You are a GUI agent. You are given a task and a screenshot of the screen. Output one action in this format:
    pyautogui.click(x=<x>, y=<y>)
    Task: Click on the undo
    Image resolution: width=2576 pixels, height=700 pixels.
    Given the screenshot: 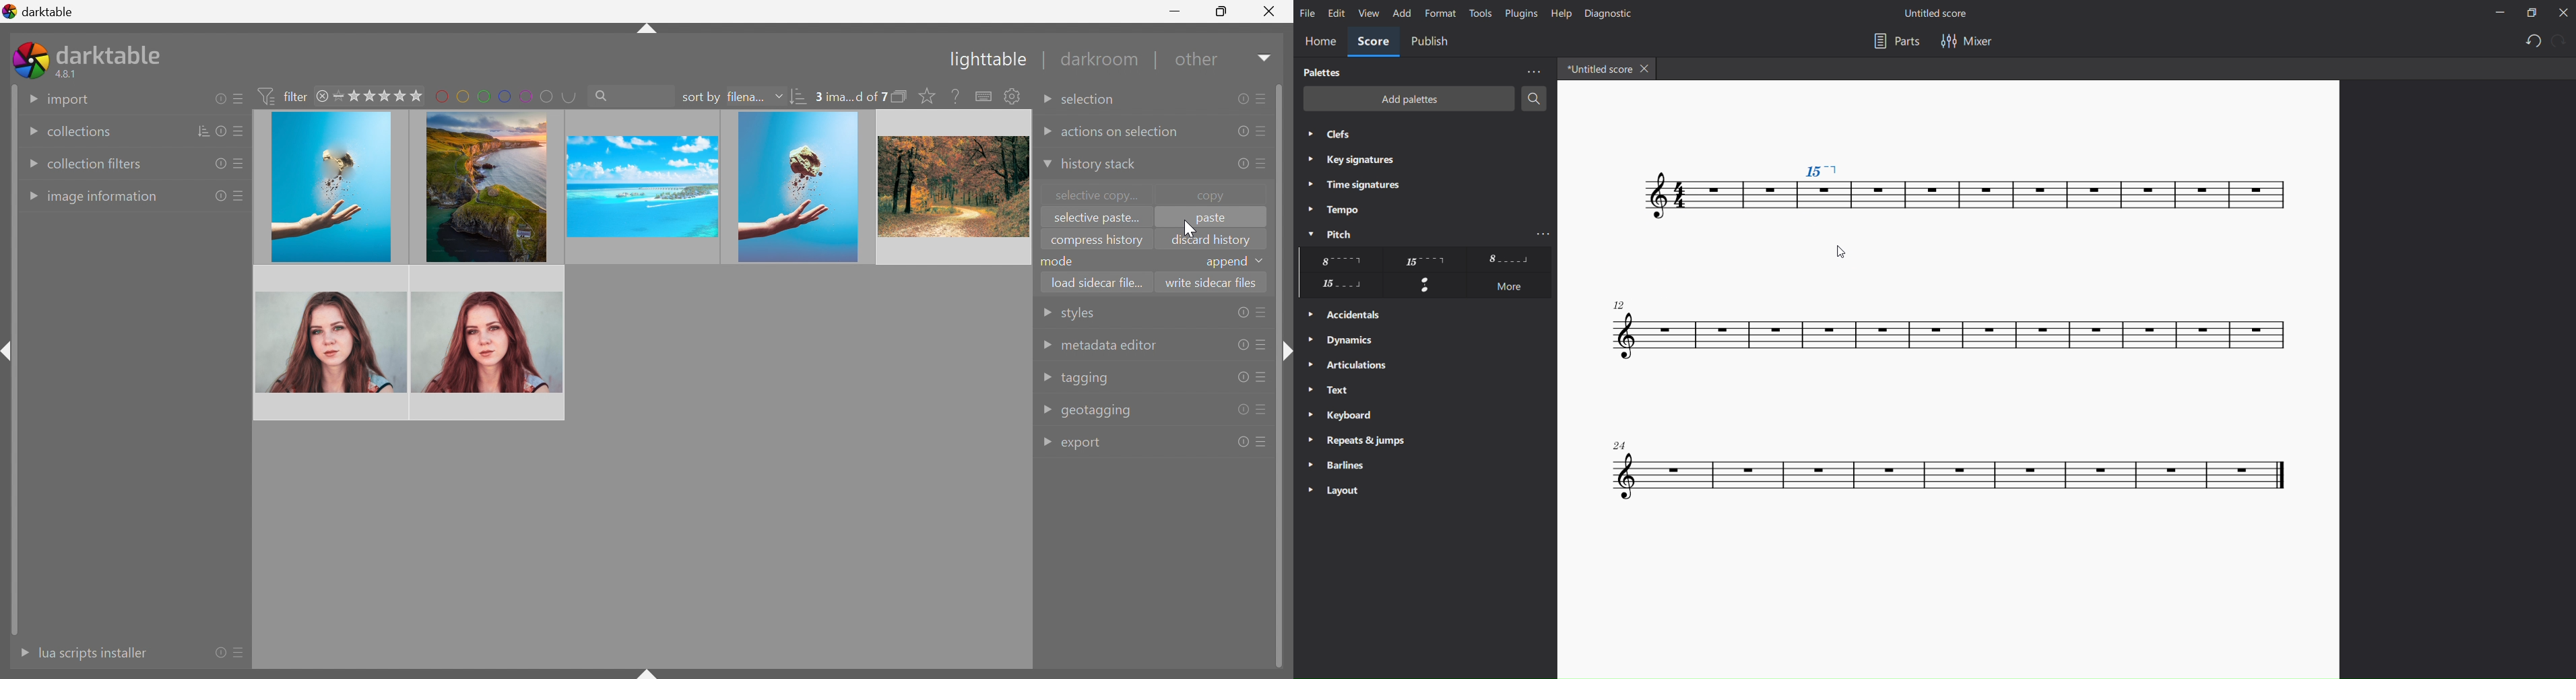 What is the action you would take?
    pyautogui.click(x=2532, y=41)
    